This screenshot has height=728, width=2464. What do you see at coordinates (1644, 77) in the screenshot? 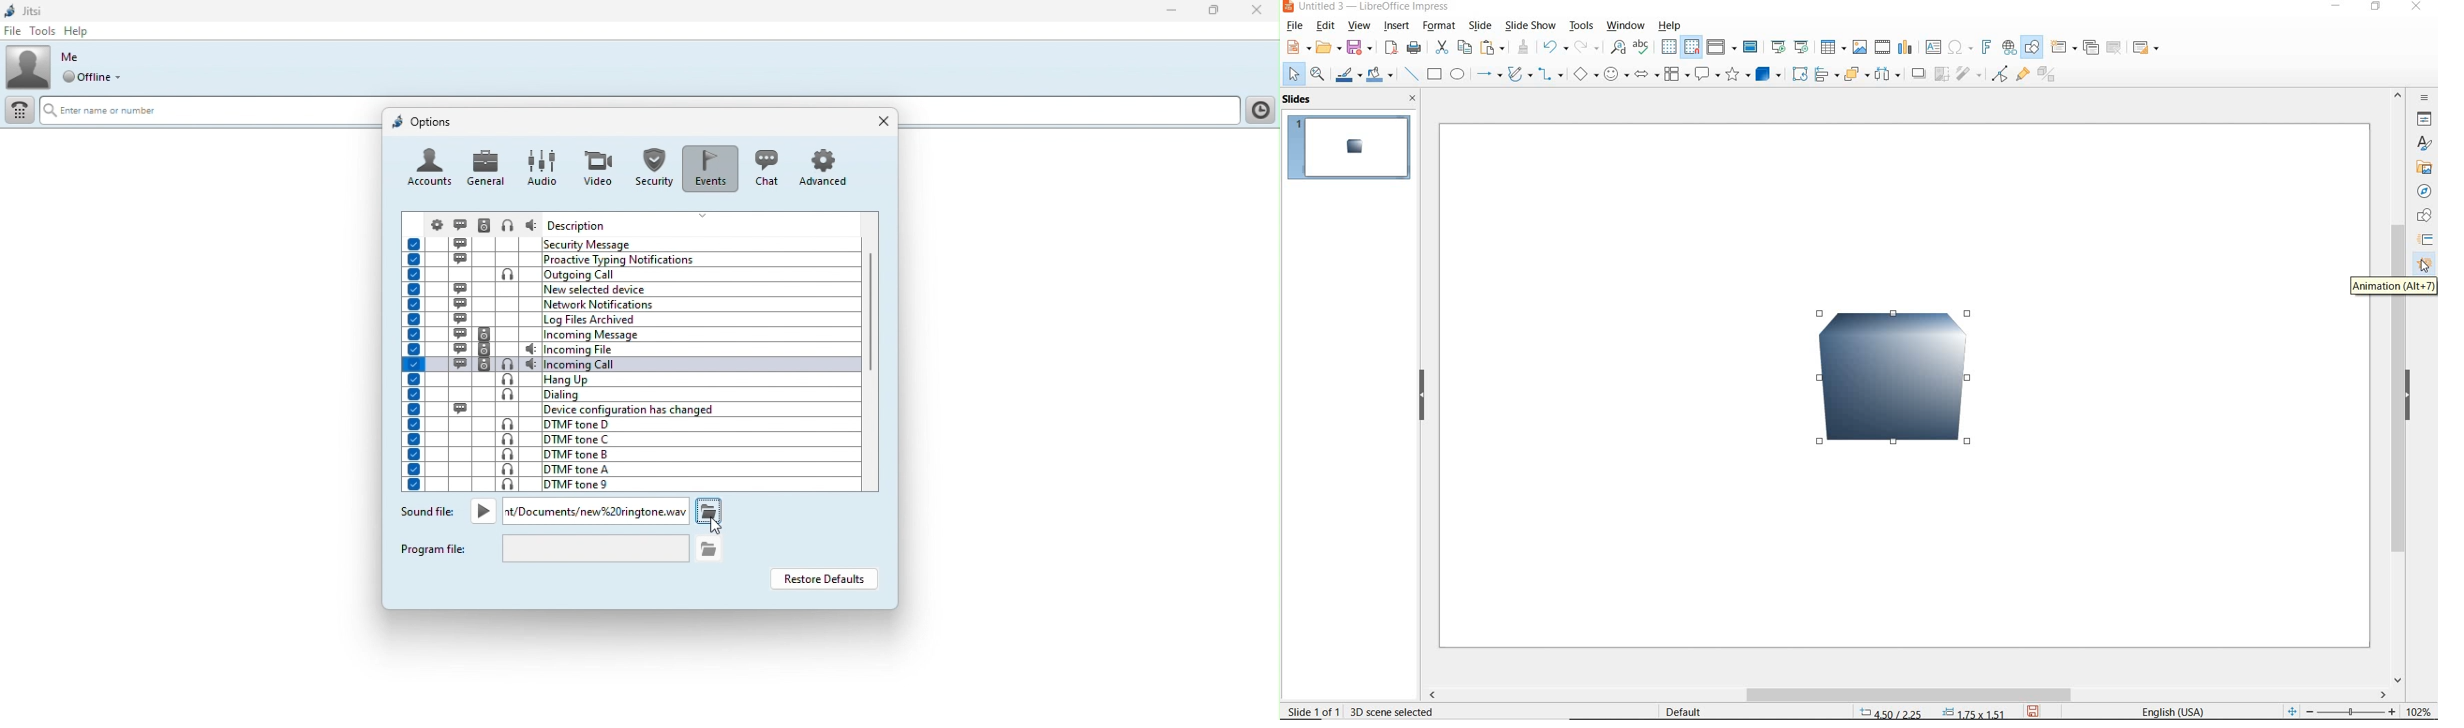
I see `block arrows` at bounding box center [1644, 77].